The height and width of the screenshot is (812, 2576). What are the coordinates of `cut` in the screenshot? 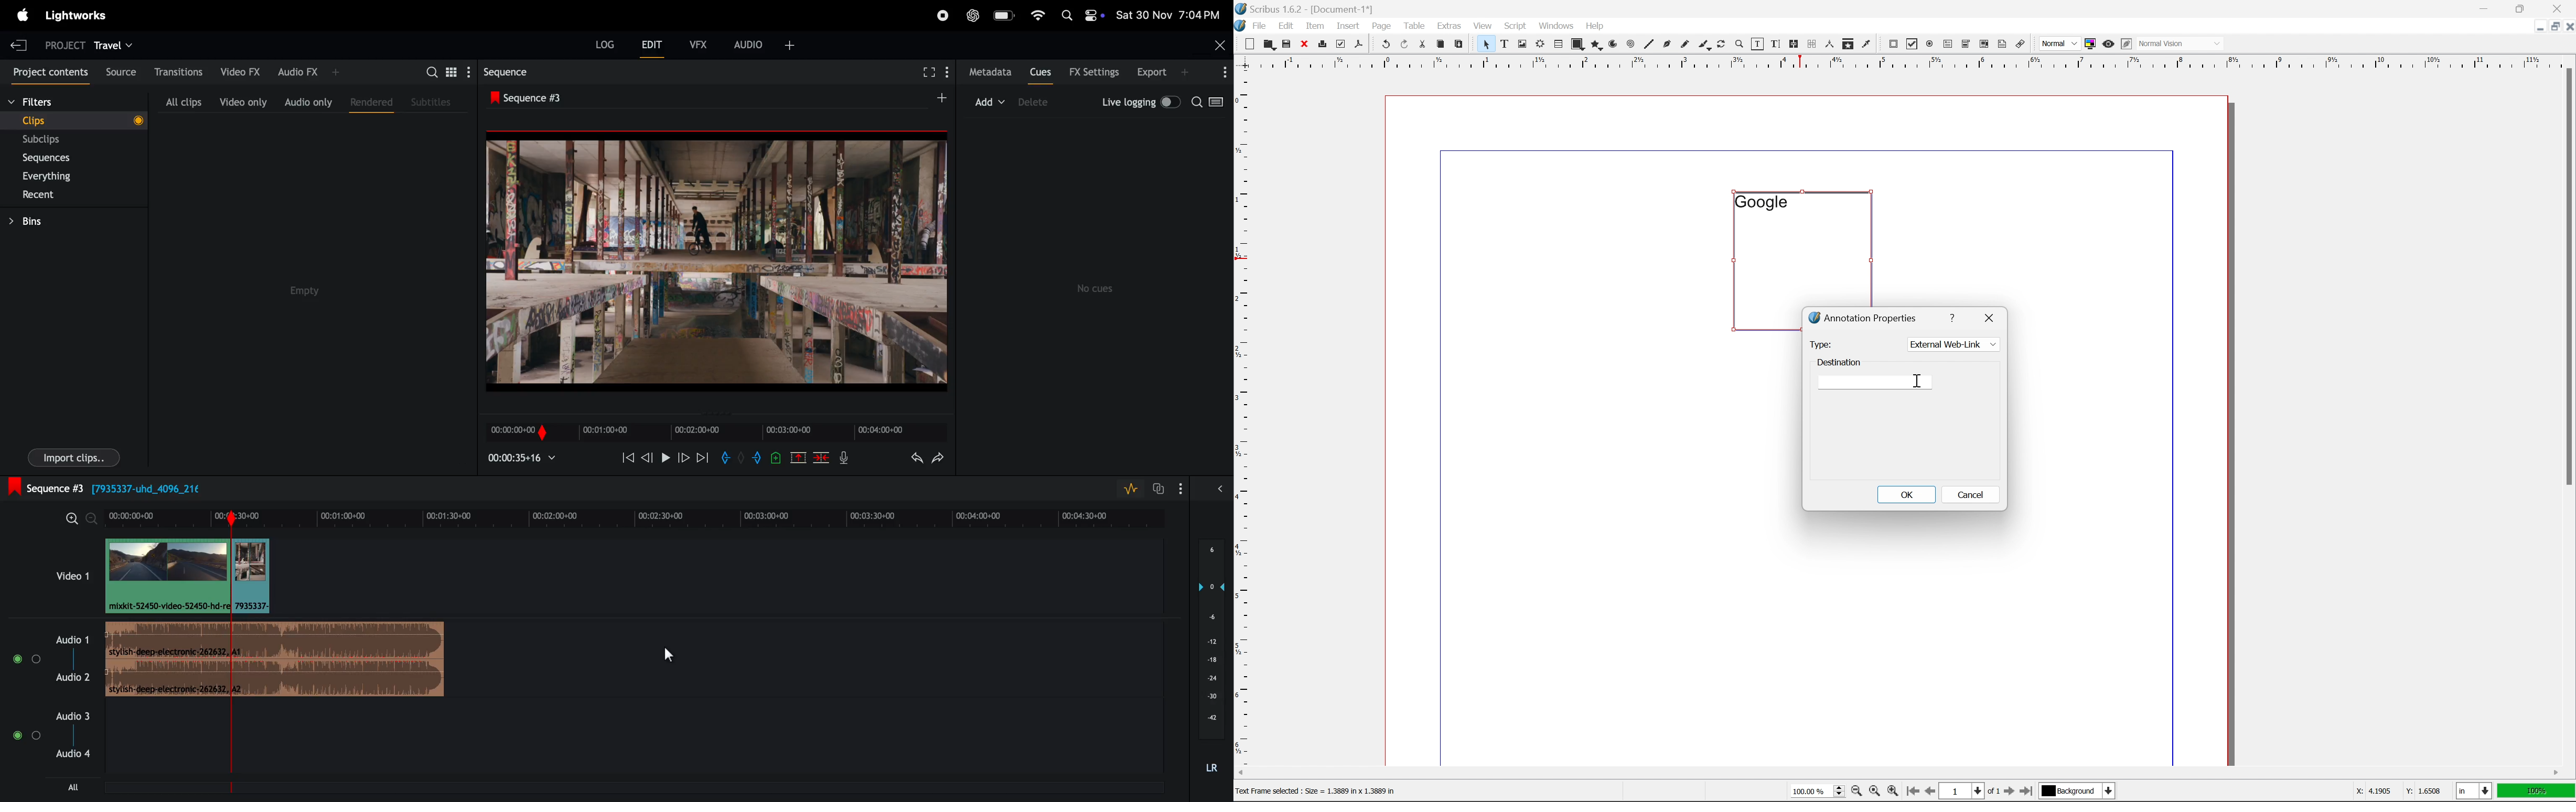 It's located at (1422, 44).